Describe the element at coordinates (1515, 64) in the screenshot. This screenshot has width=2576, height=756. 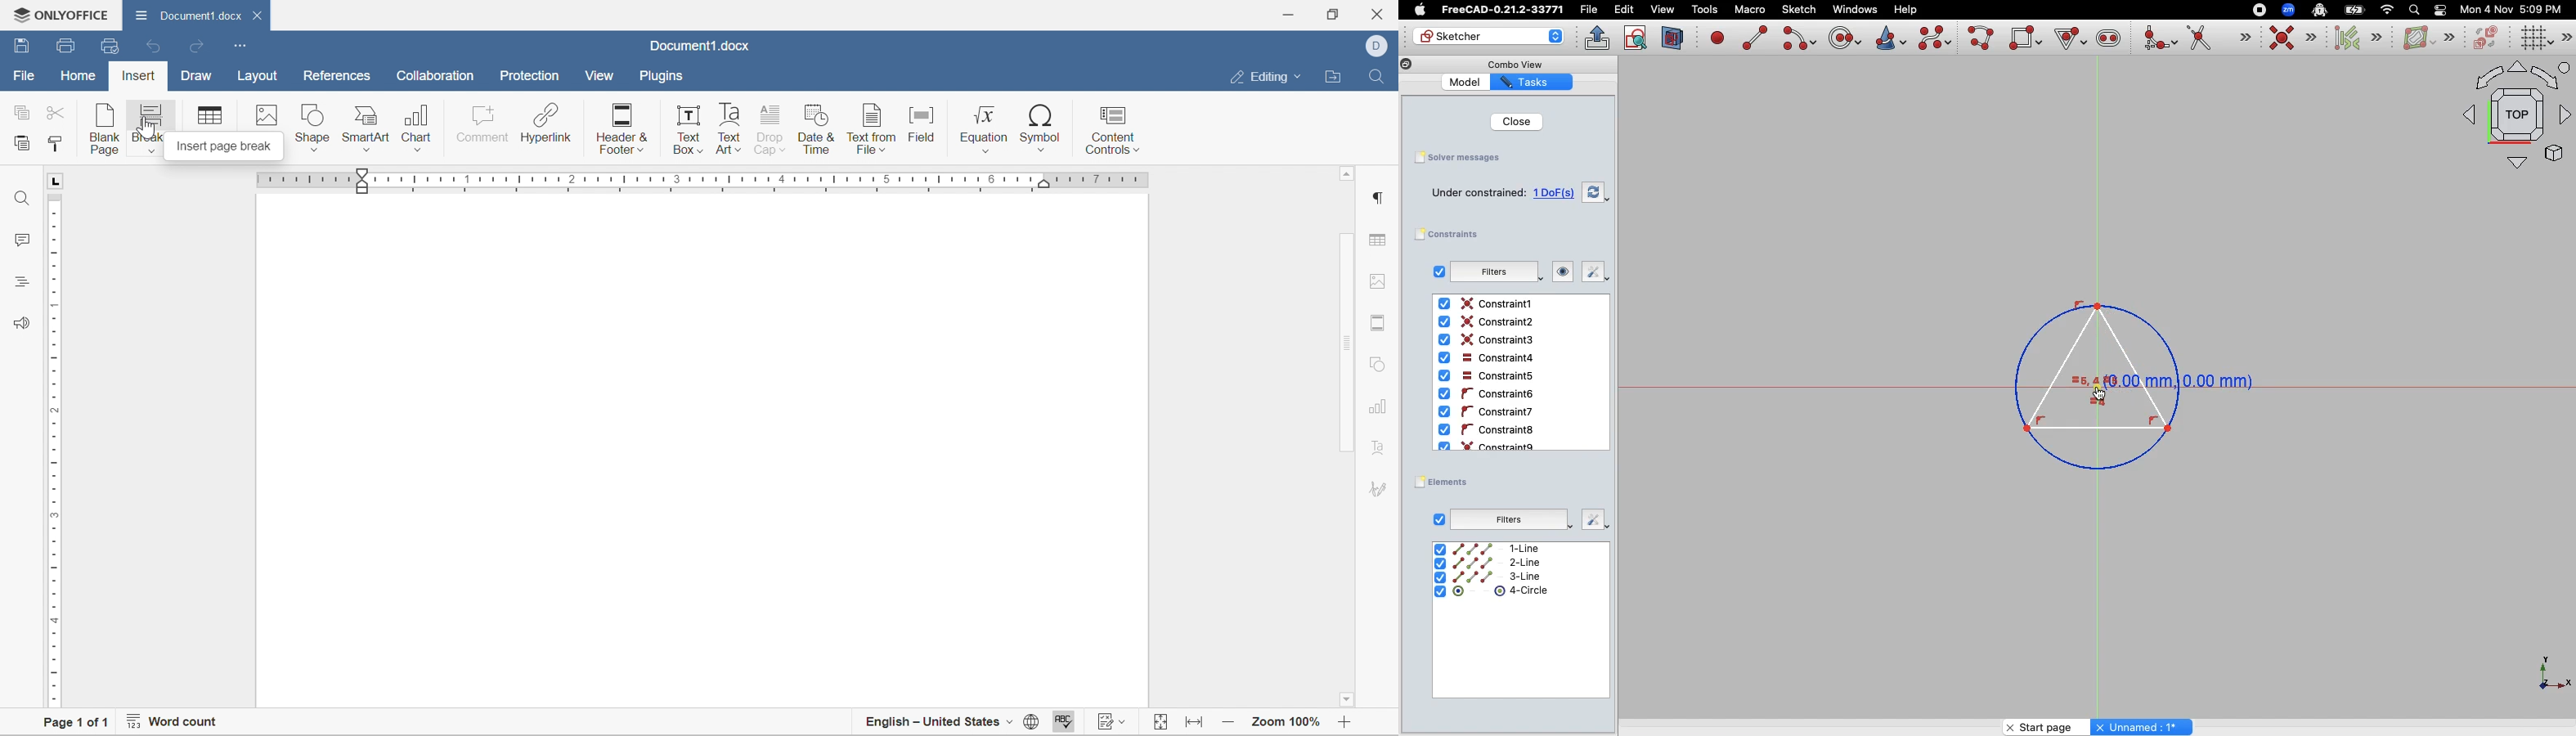
I see `Combo View` at that location.